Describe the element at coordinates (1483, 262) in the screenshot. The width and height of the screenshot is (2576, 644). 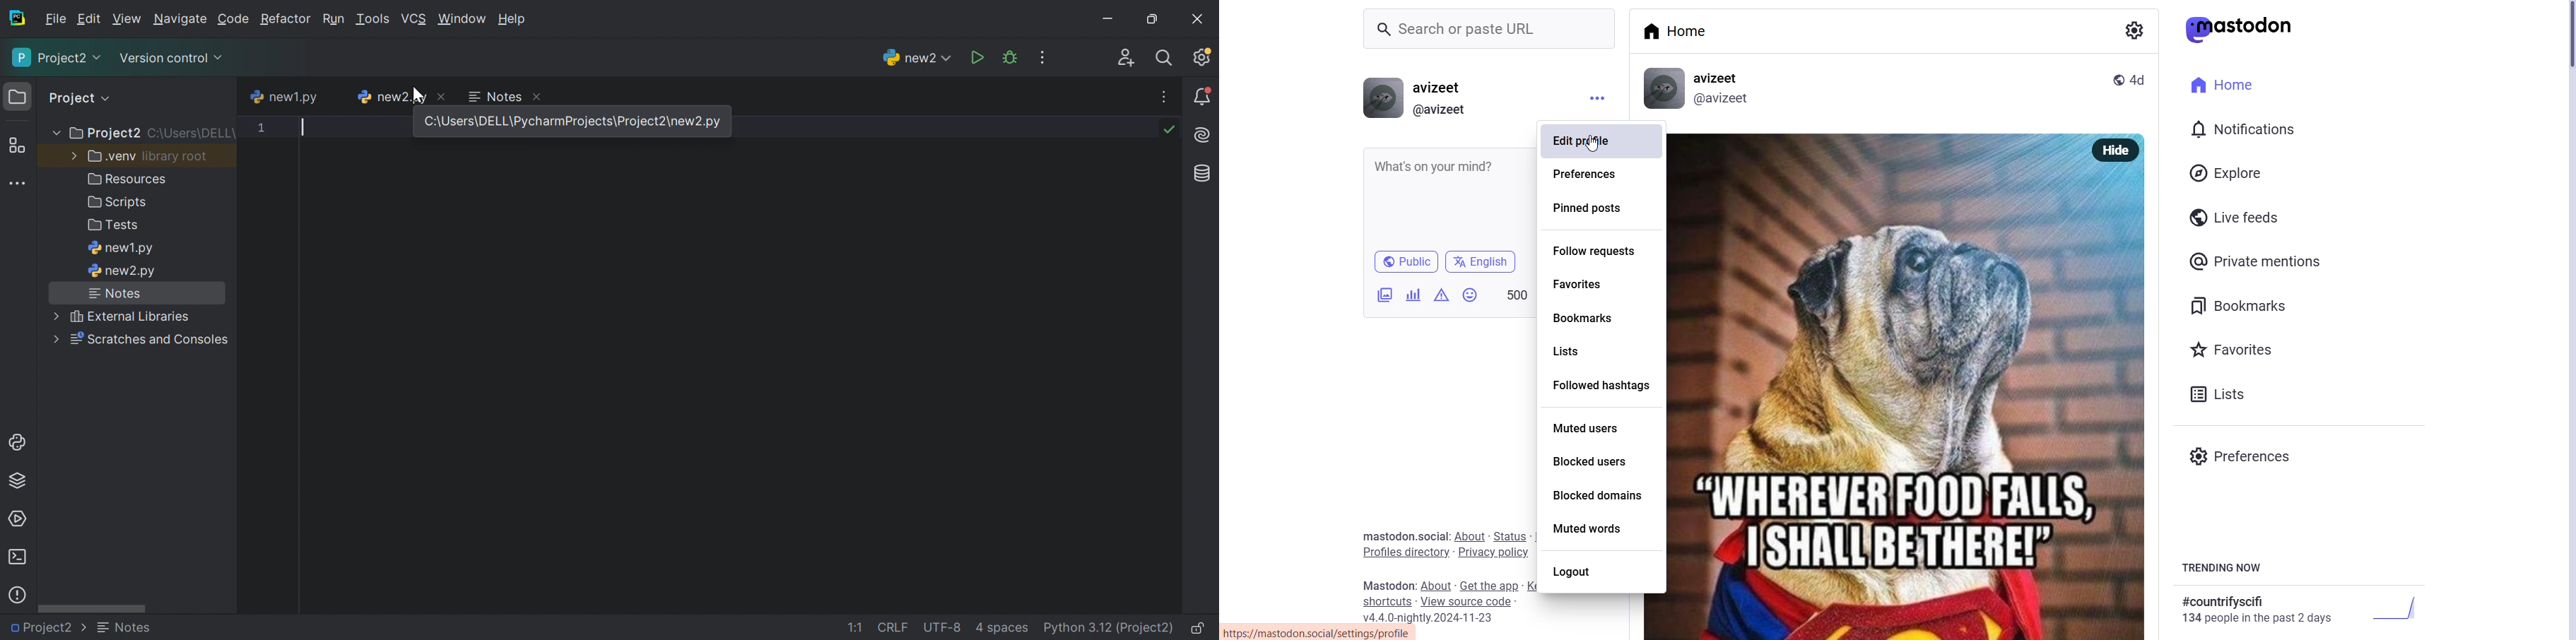
I see `language` at that location.